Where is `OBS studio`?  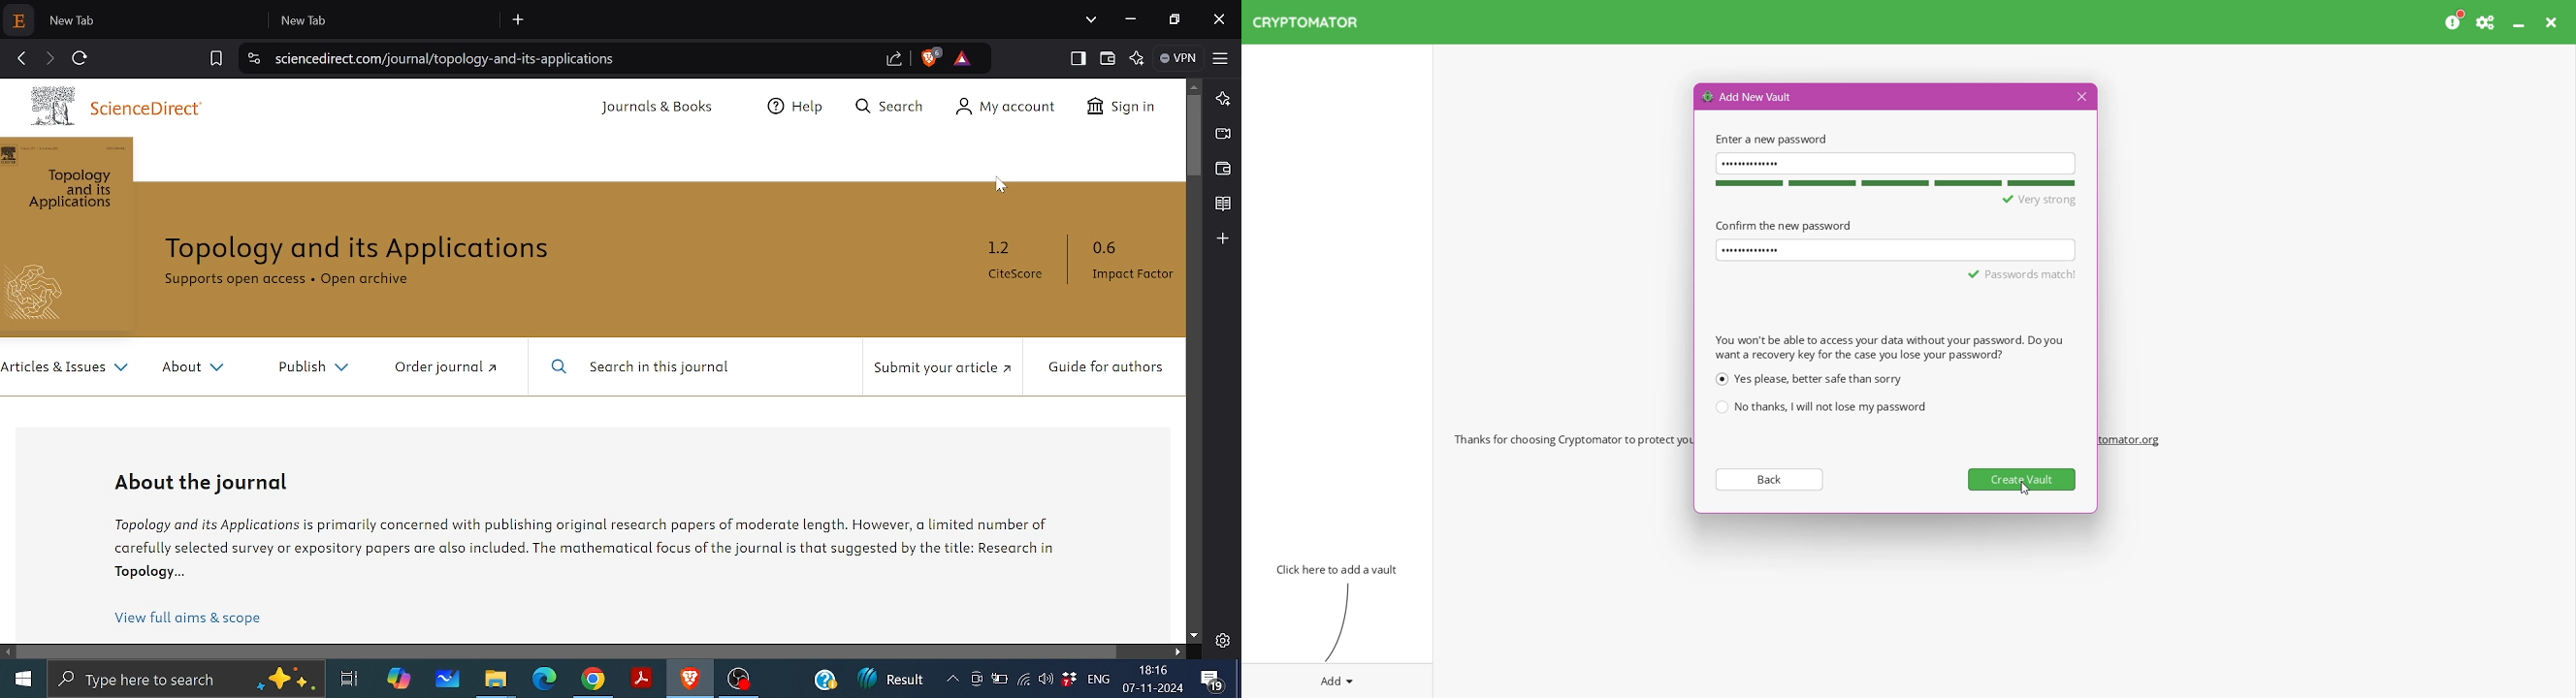 OBS studio is located at coordinates (743, 681).